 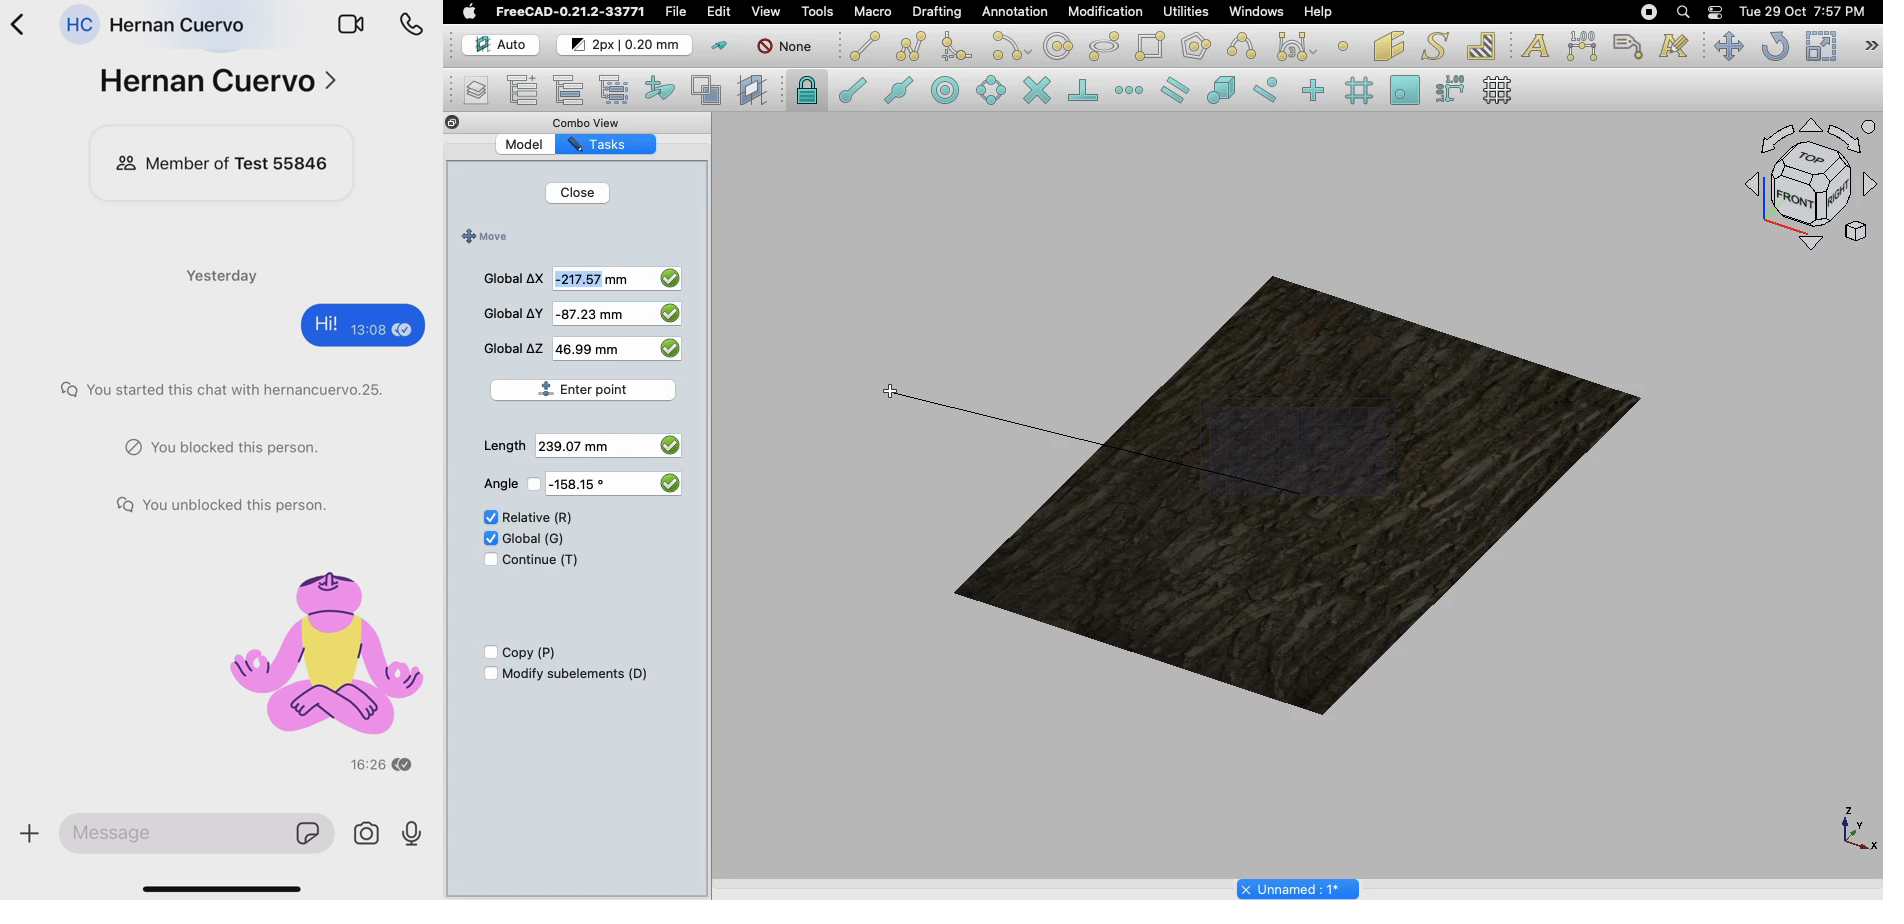 I want to click on Add to construction group, so click(x=661, y=87).